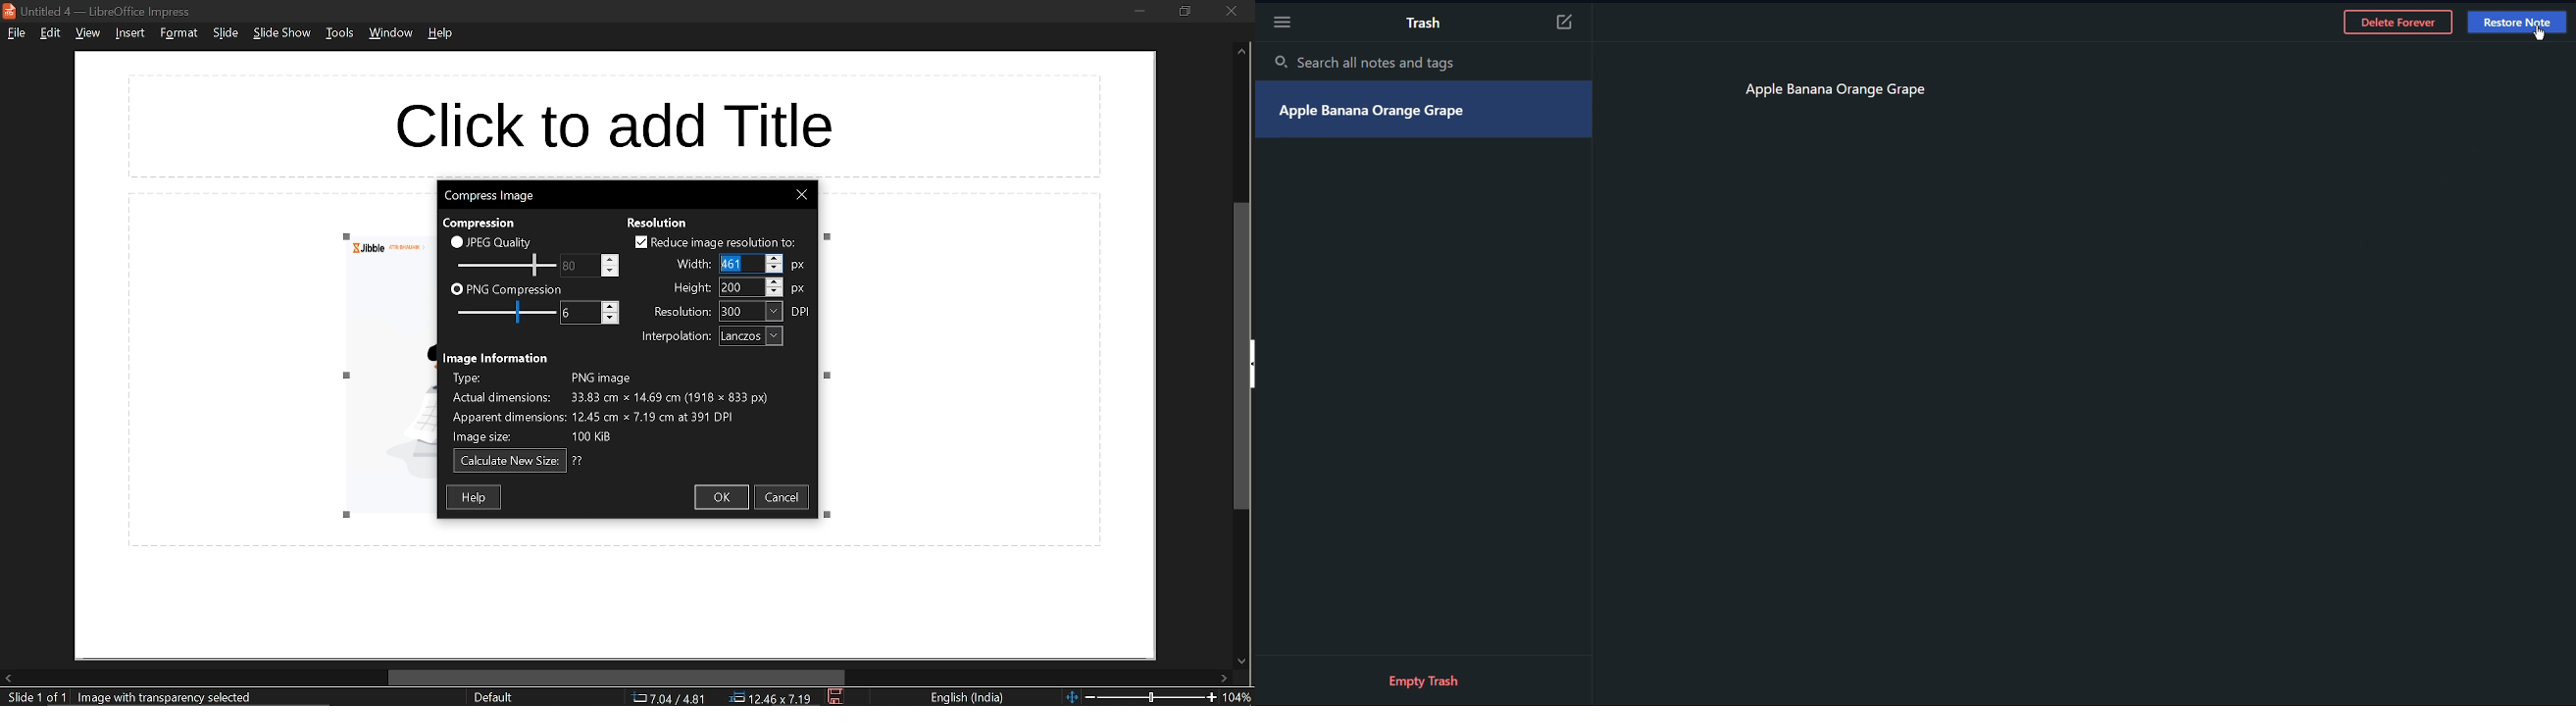 The image size is (2576, 728). I want to click on cancel, so click(785, 499).